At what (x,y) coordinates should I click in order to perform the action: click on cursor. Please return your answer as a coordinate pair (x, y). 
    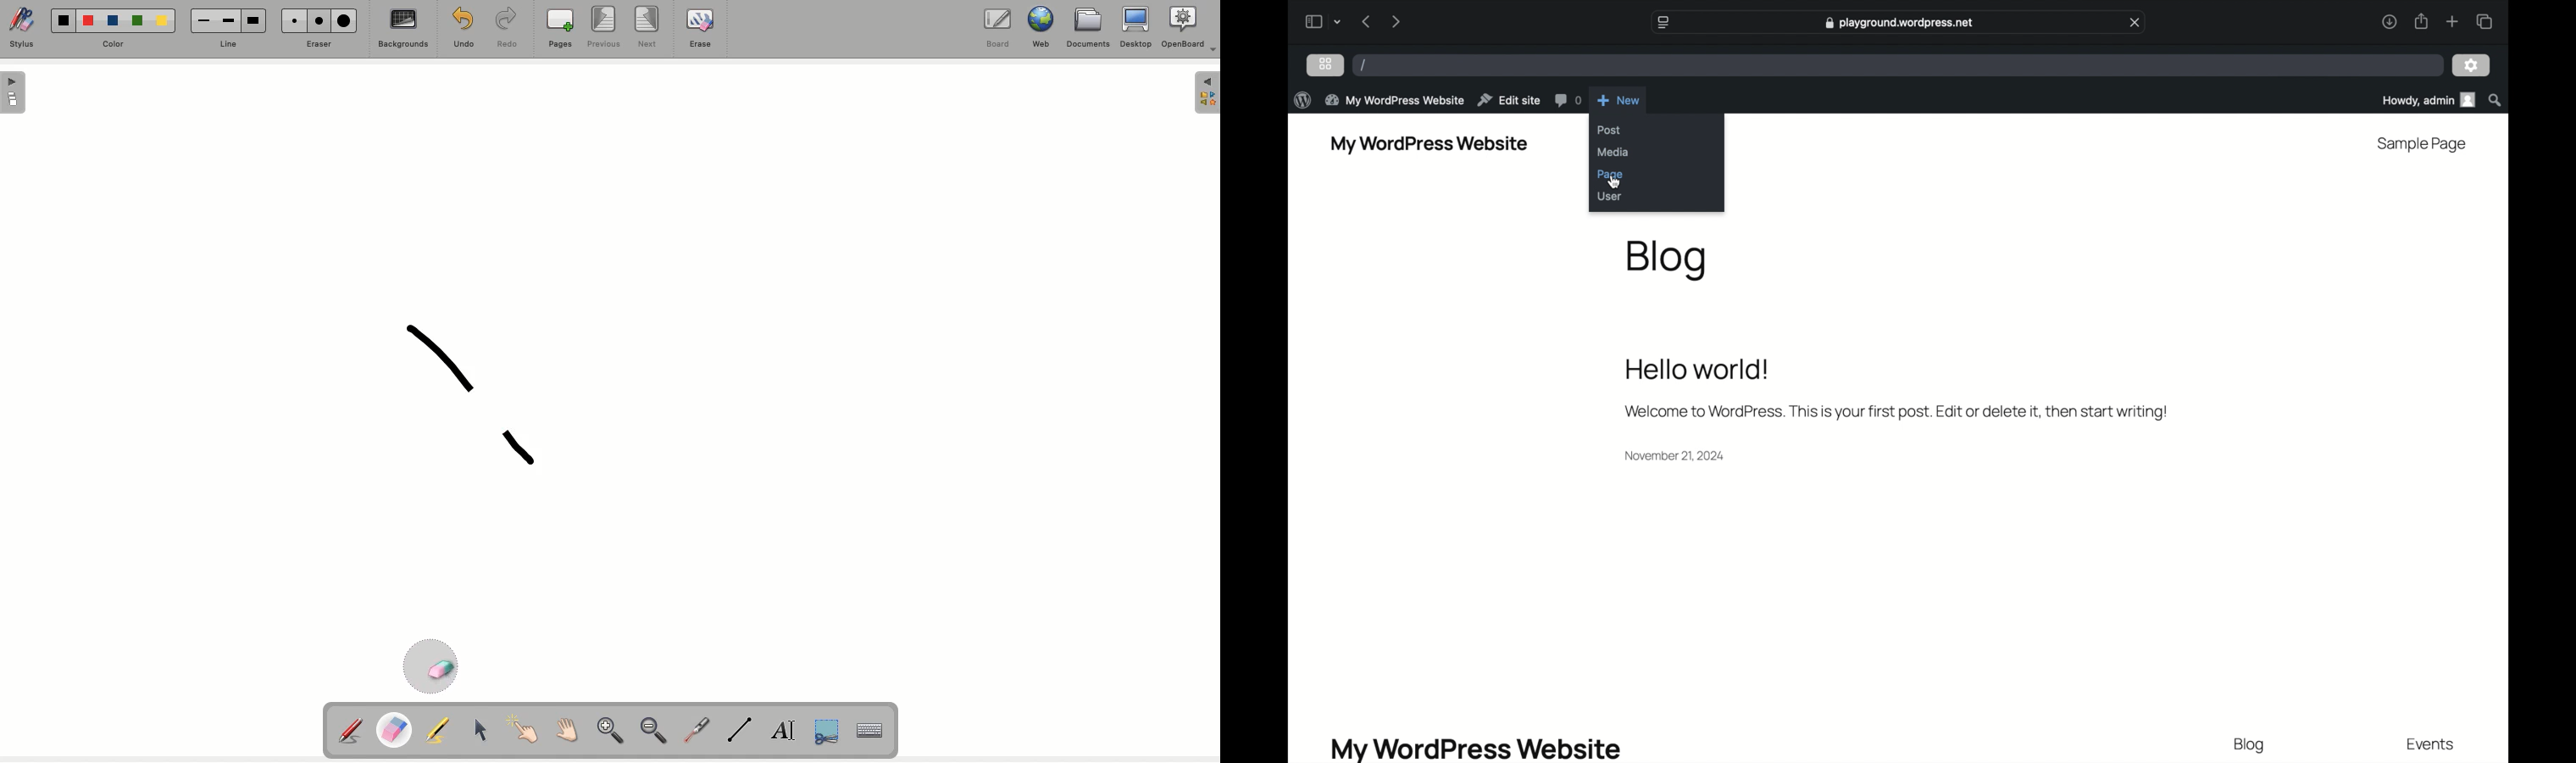
    Looking at the image, I should click on (1614, 182).